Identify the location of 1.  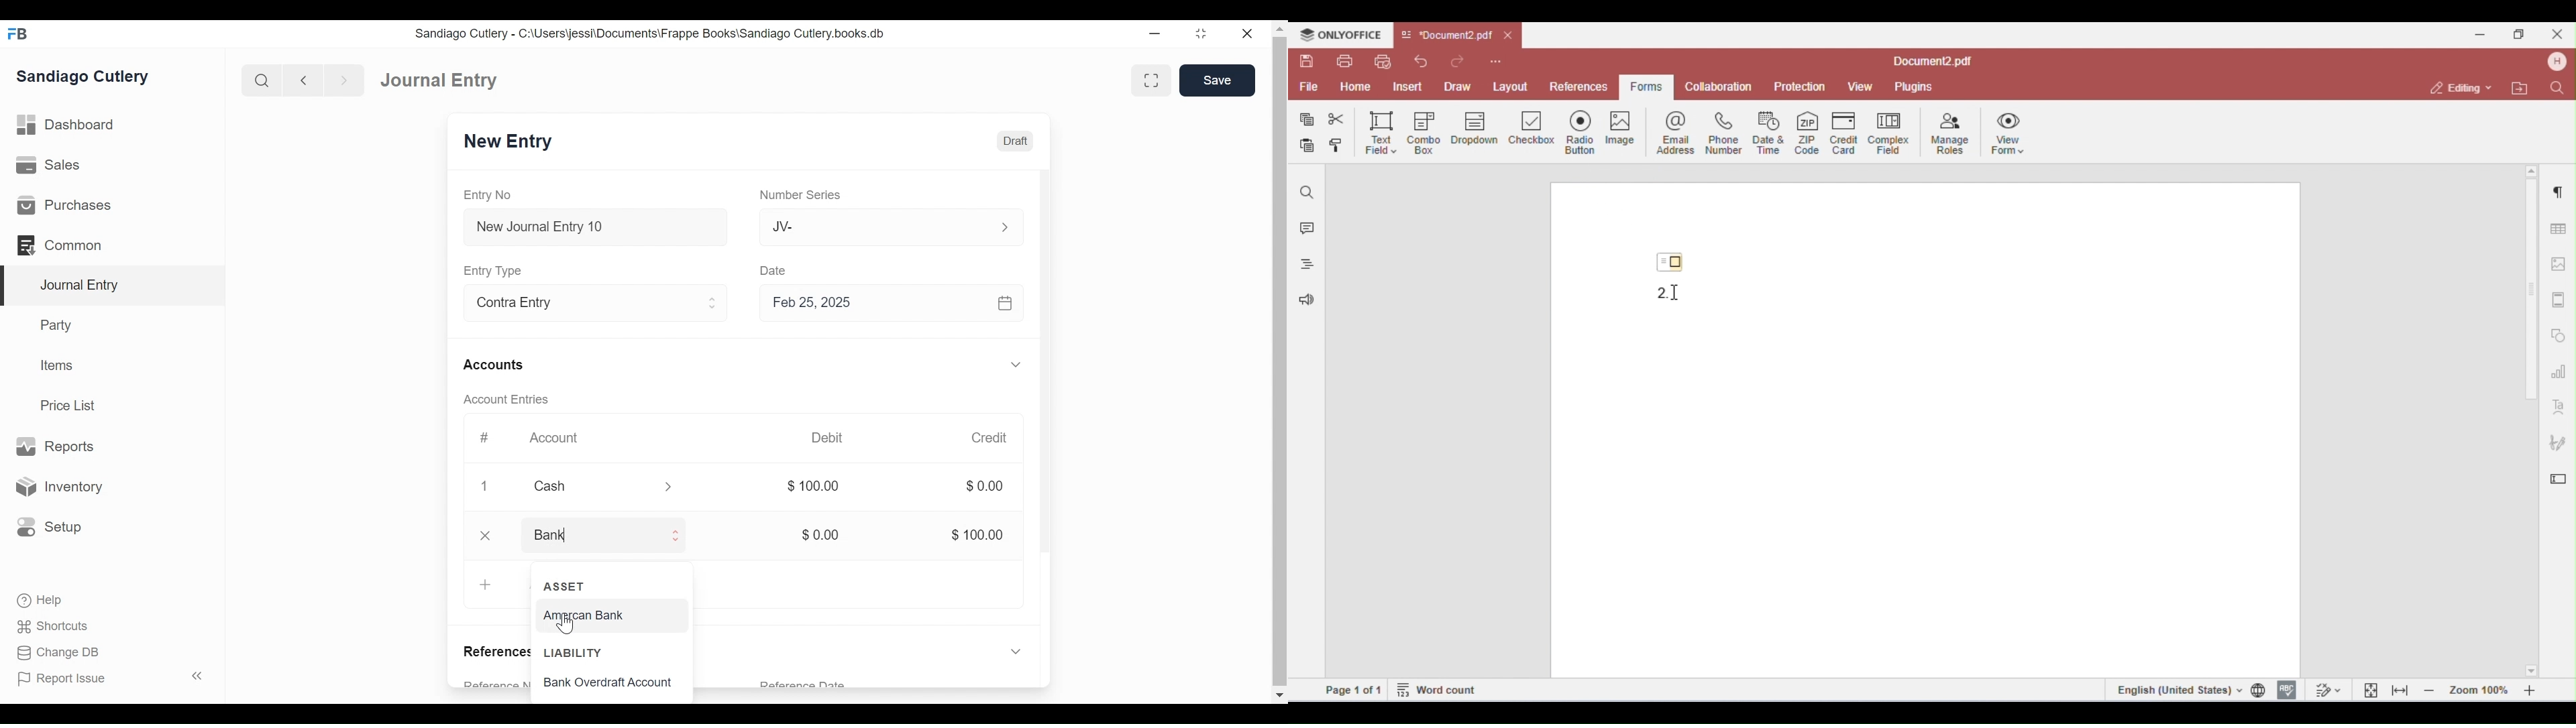
(485, 487).